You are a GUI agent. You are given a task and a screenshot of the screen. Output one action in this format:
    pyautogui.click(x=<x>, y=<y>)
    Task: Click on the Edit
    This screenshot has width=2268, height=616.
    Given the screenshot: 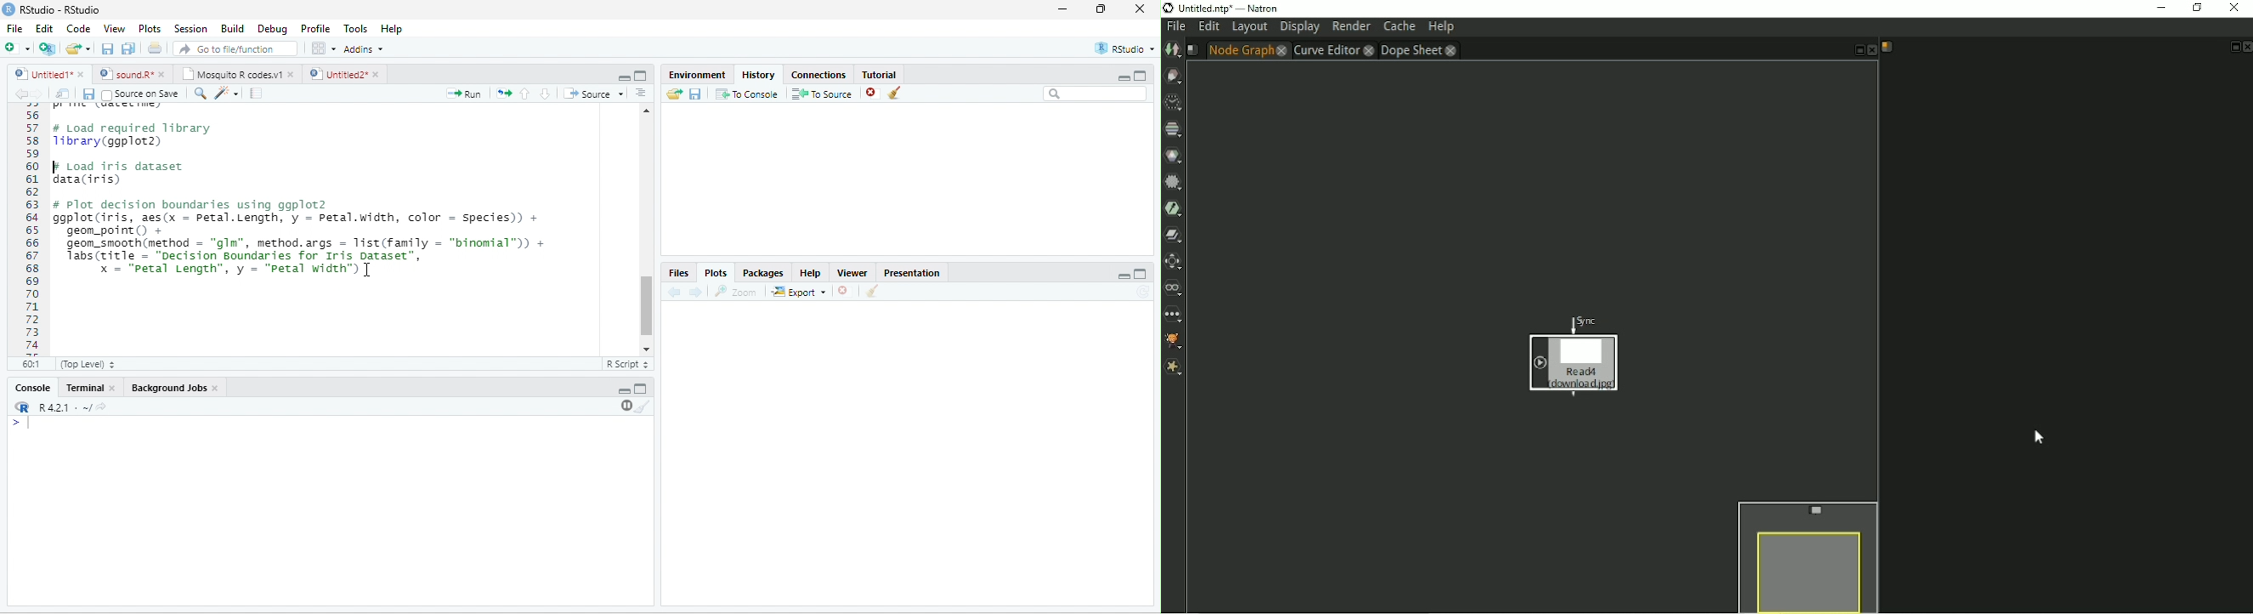 What is the action you would take?
    pyautogui.click(x=1208, y=27)
    